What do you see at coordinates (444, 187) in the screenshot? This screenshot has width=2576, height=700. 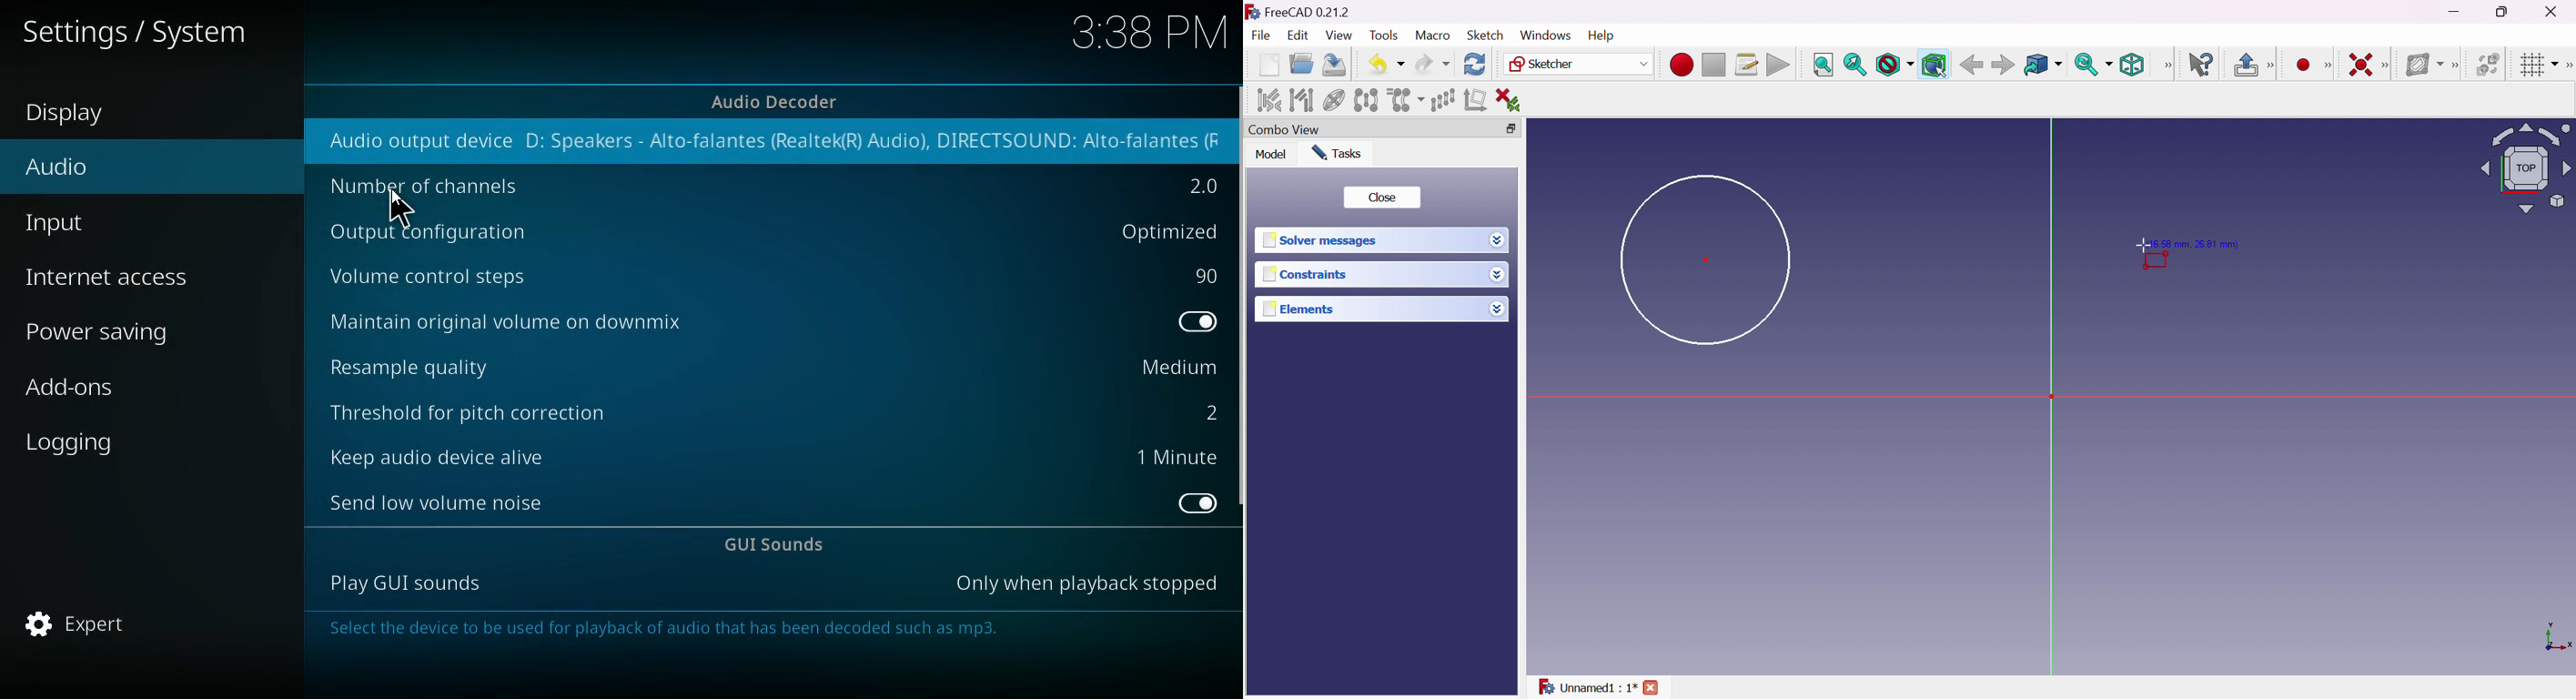 I see `number of channels` at bounding box center [444, 187].